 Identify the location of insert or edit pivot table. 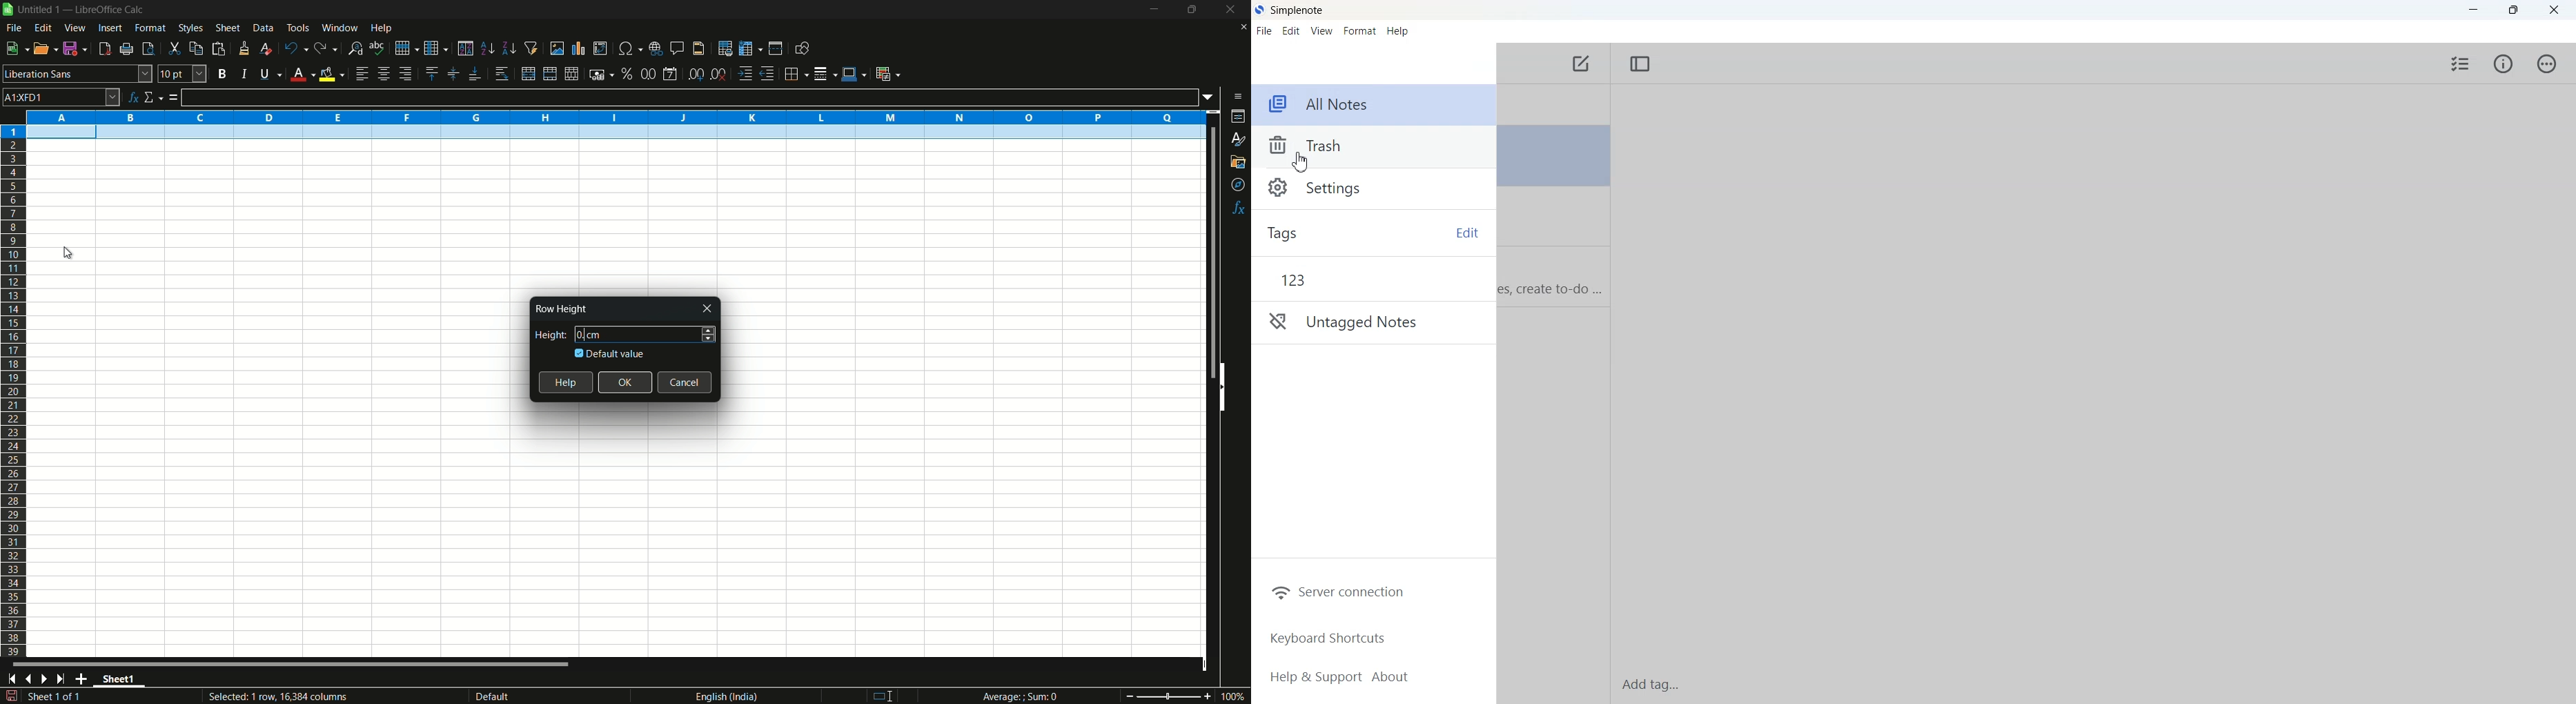
(600, 48).